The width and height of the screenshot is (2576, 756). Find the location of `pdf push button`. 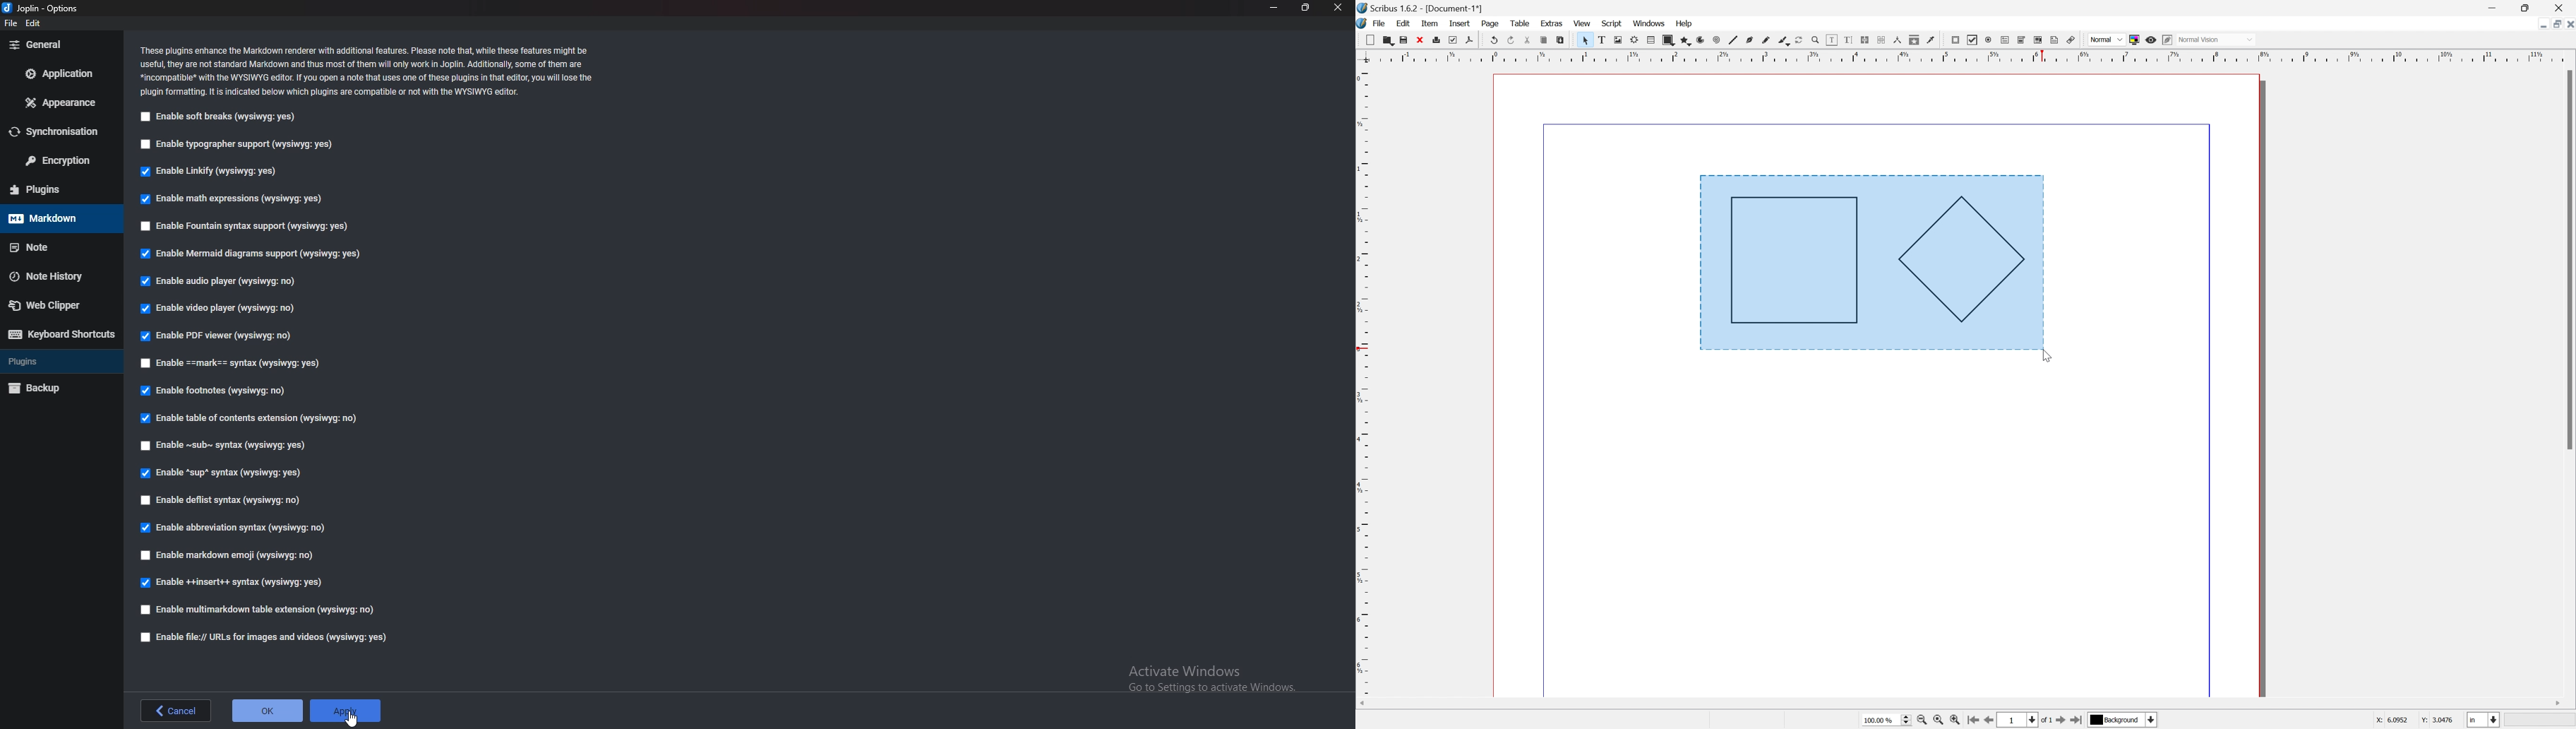

pdf push button is located at coordinates (1955, 40).